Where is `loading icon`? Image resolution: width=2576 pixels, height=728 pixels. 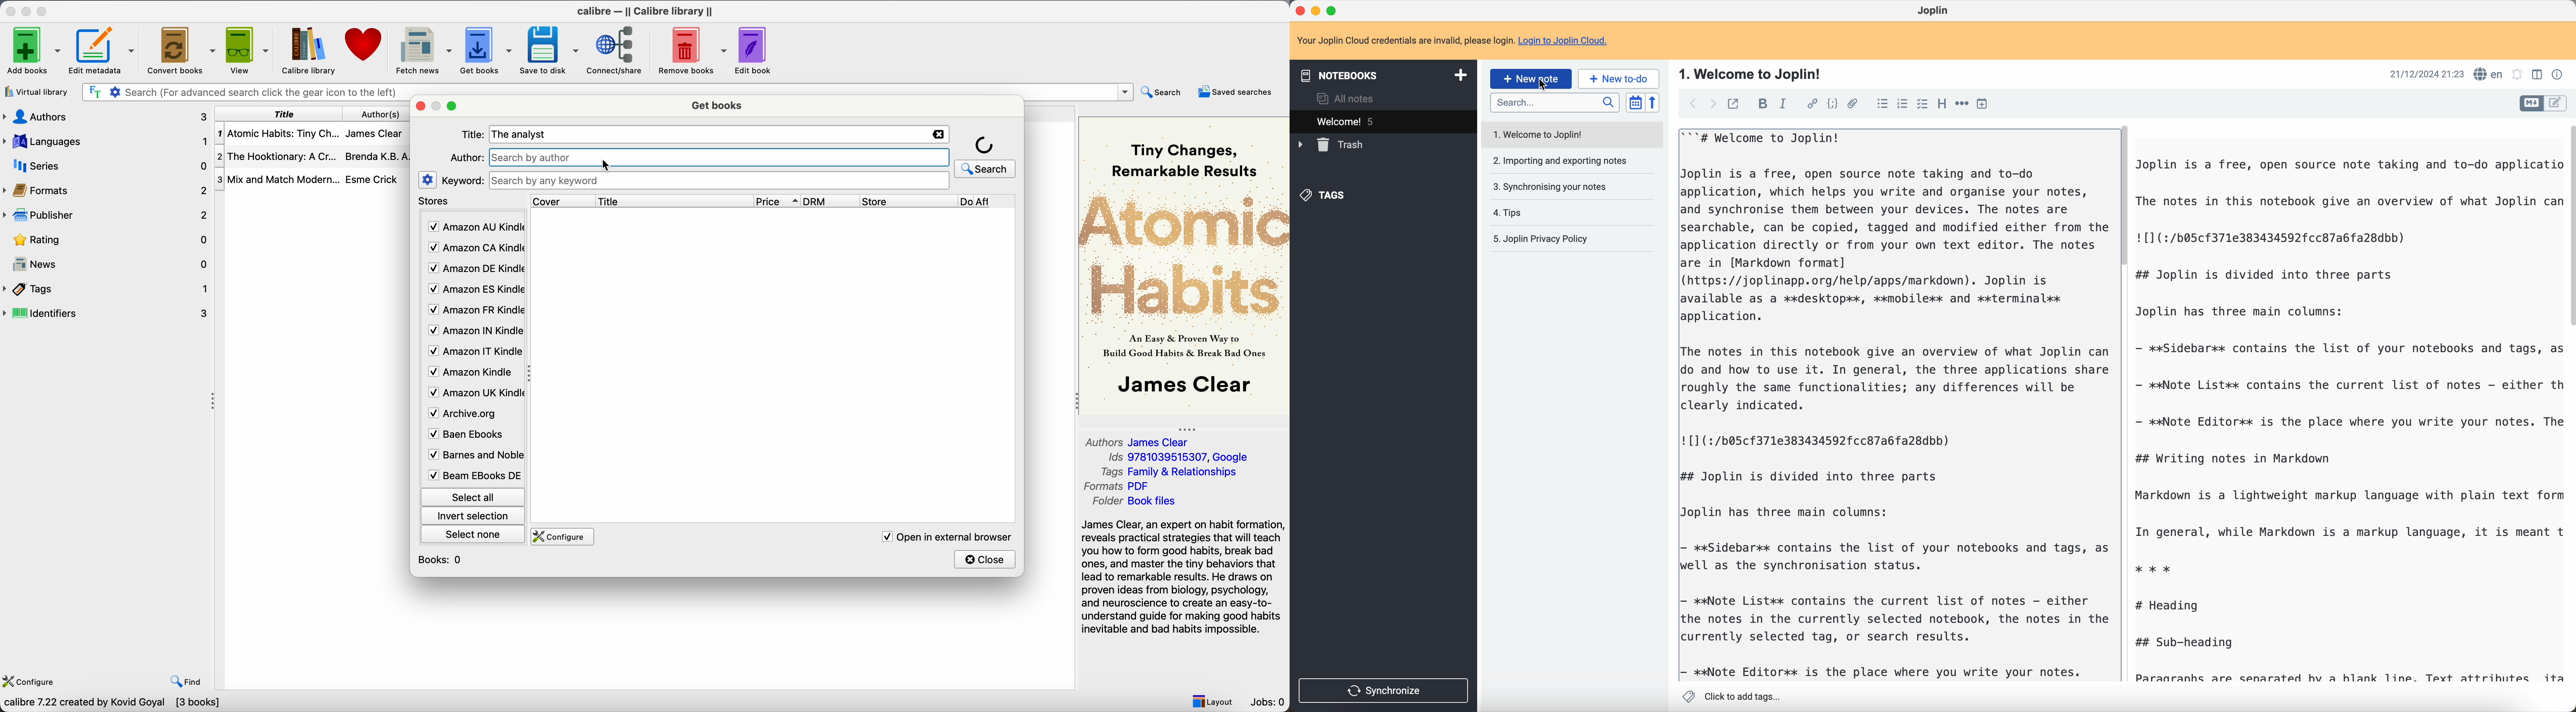 loading icon is located at coordinates (985, 144).